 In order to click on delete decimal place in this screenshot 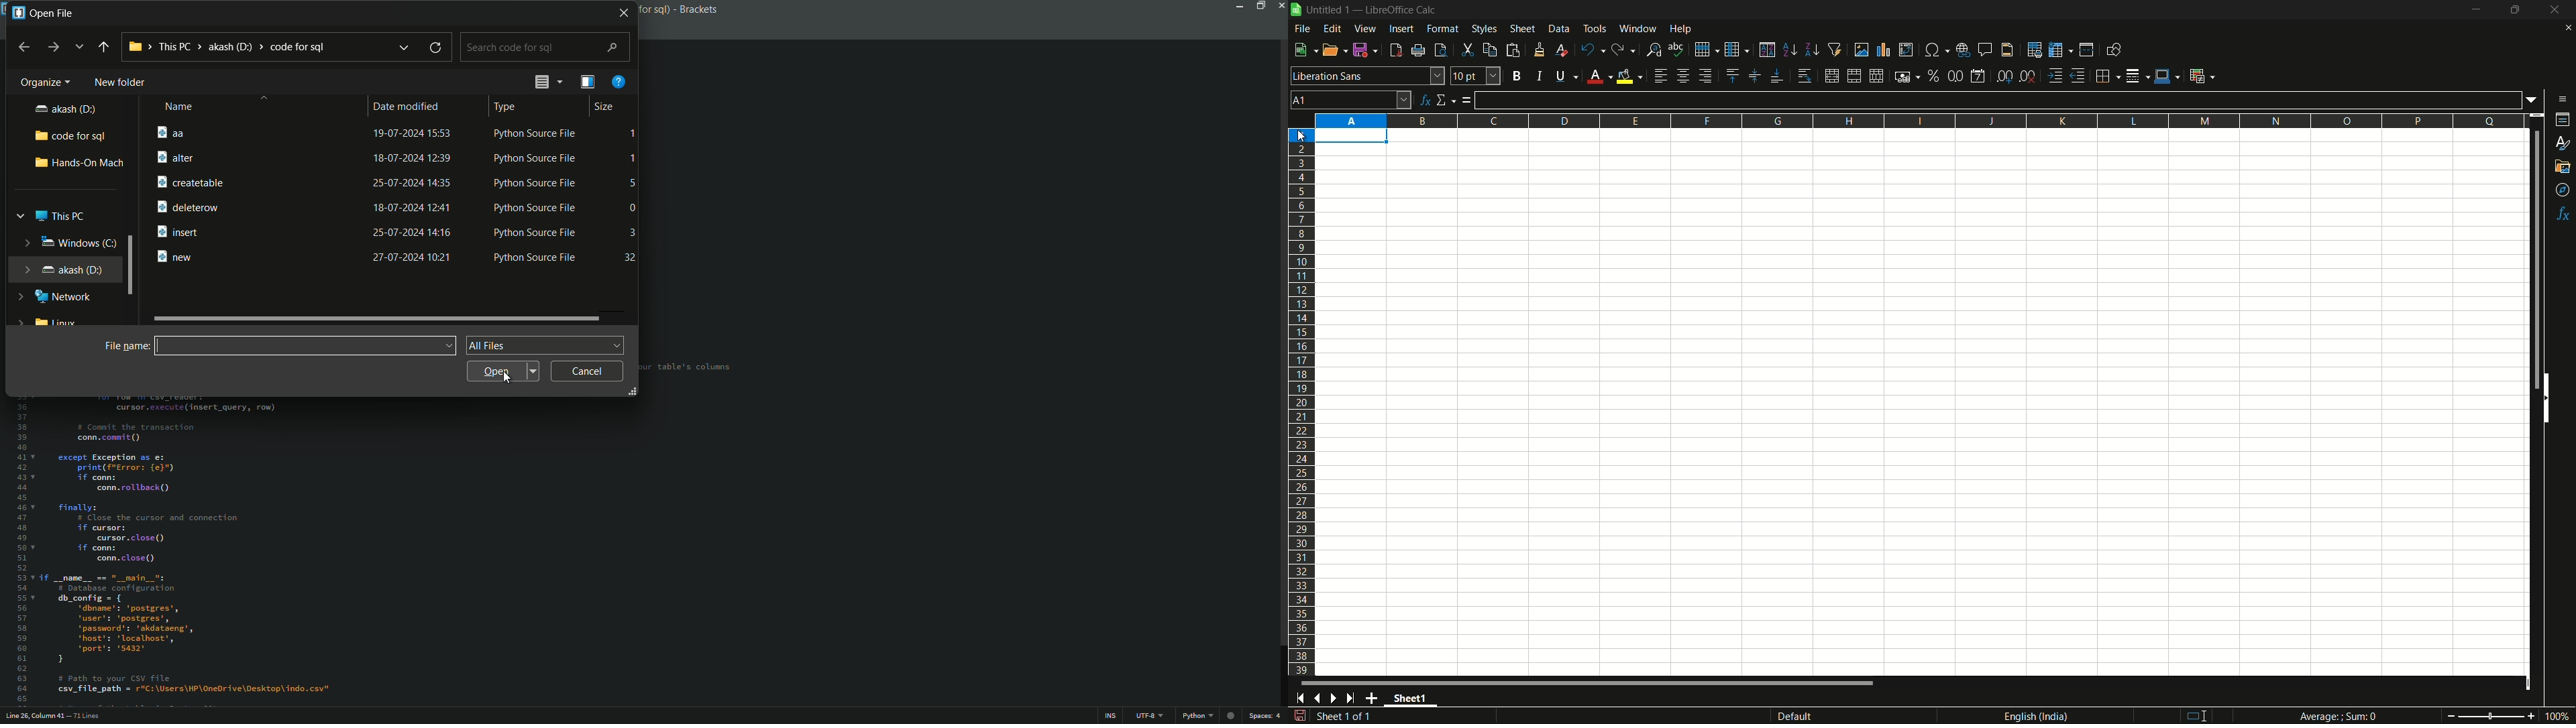, I will do `click(2029, 76)`.